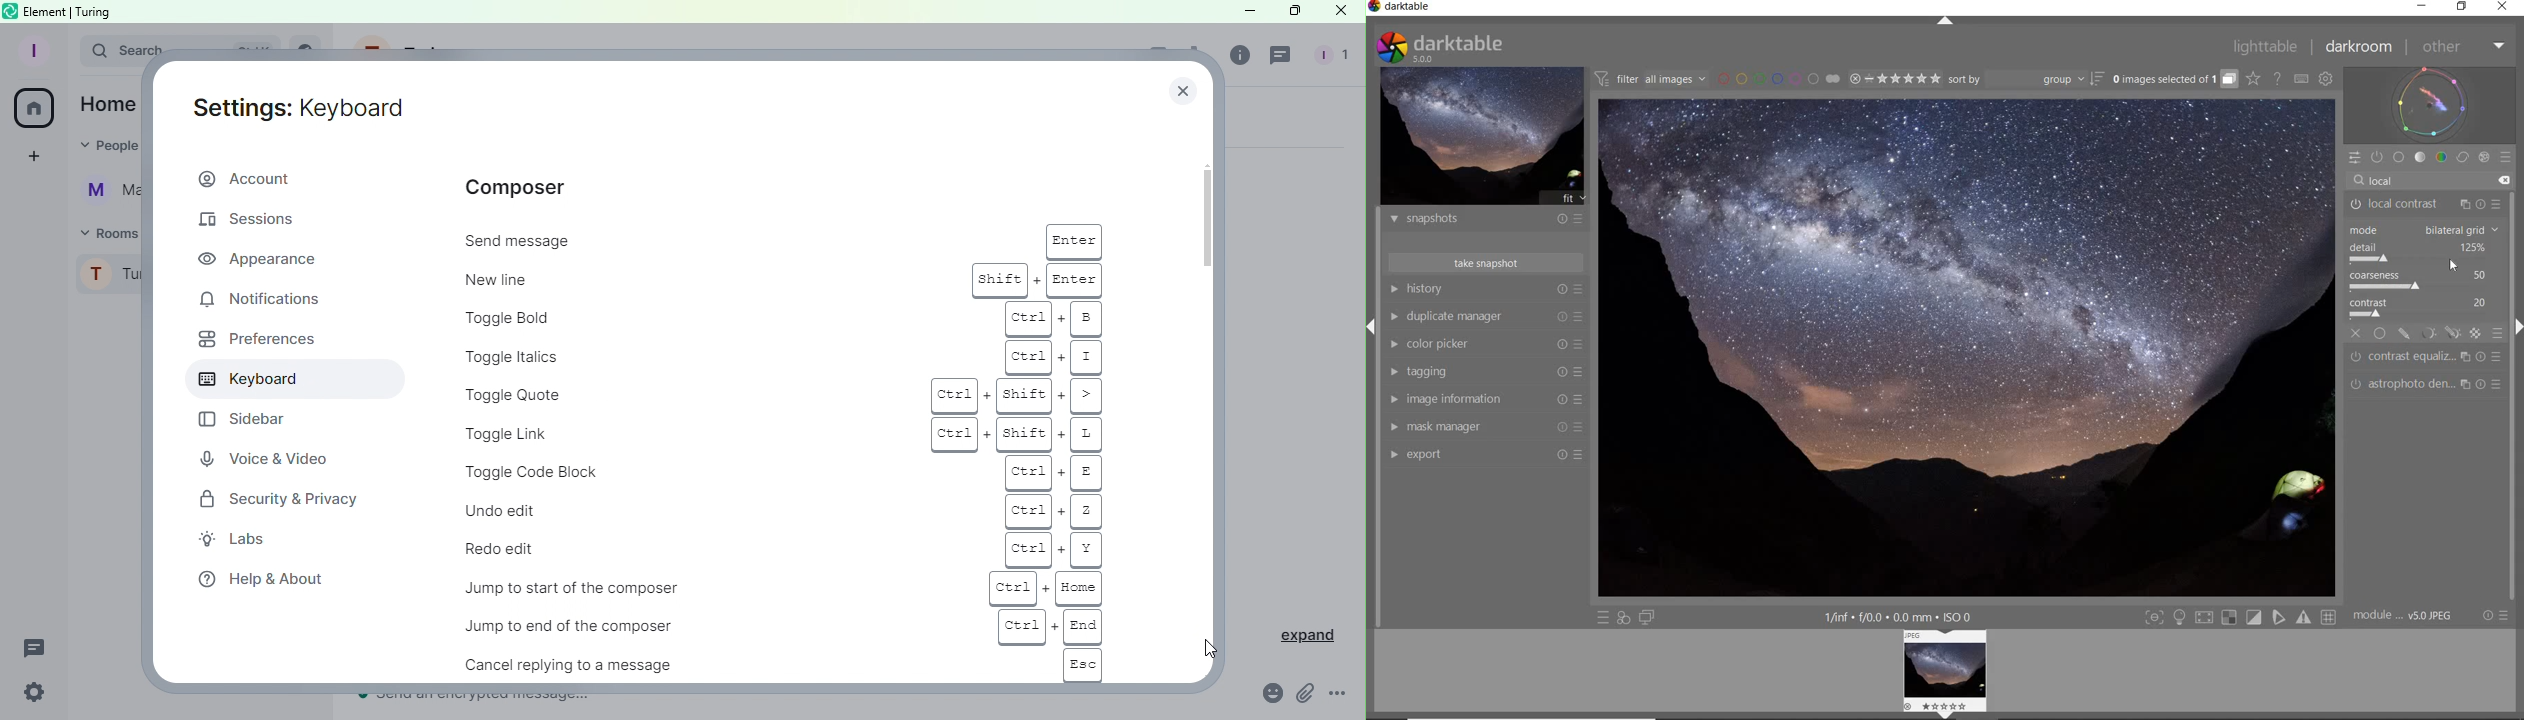  I want to click on ctrl + home, so click(1047, 589).